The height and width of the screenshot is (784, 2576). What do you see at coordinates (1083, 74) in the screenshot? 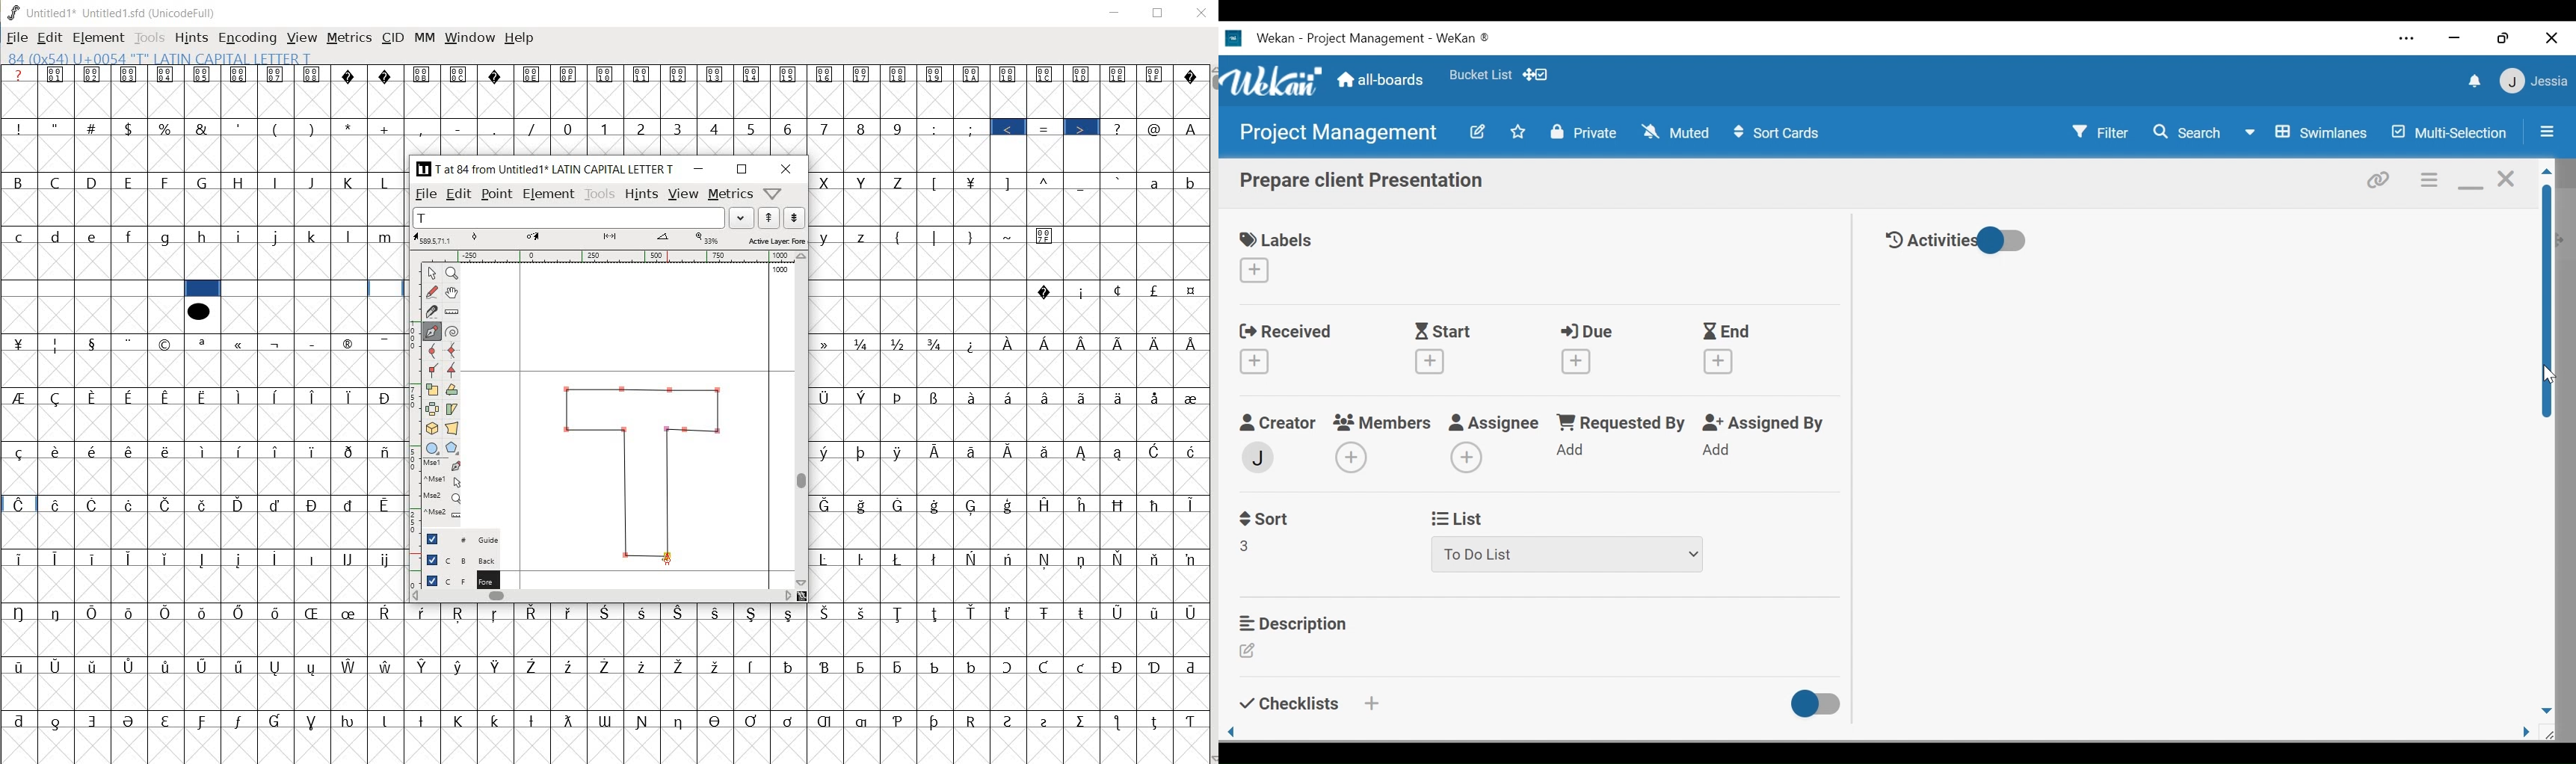
I see `Symbol` at bounding box center [1083, 74].